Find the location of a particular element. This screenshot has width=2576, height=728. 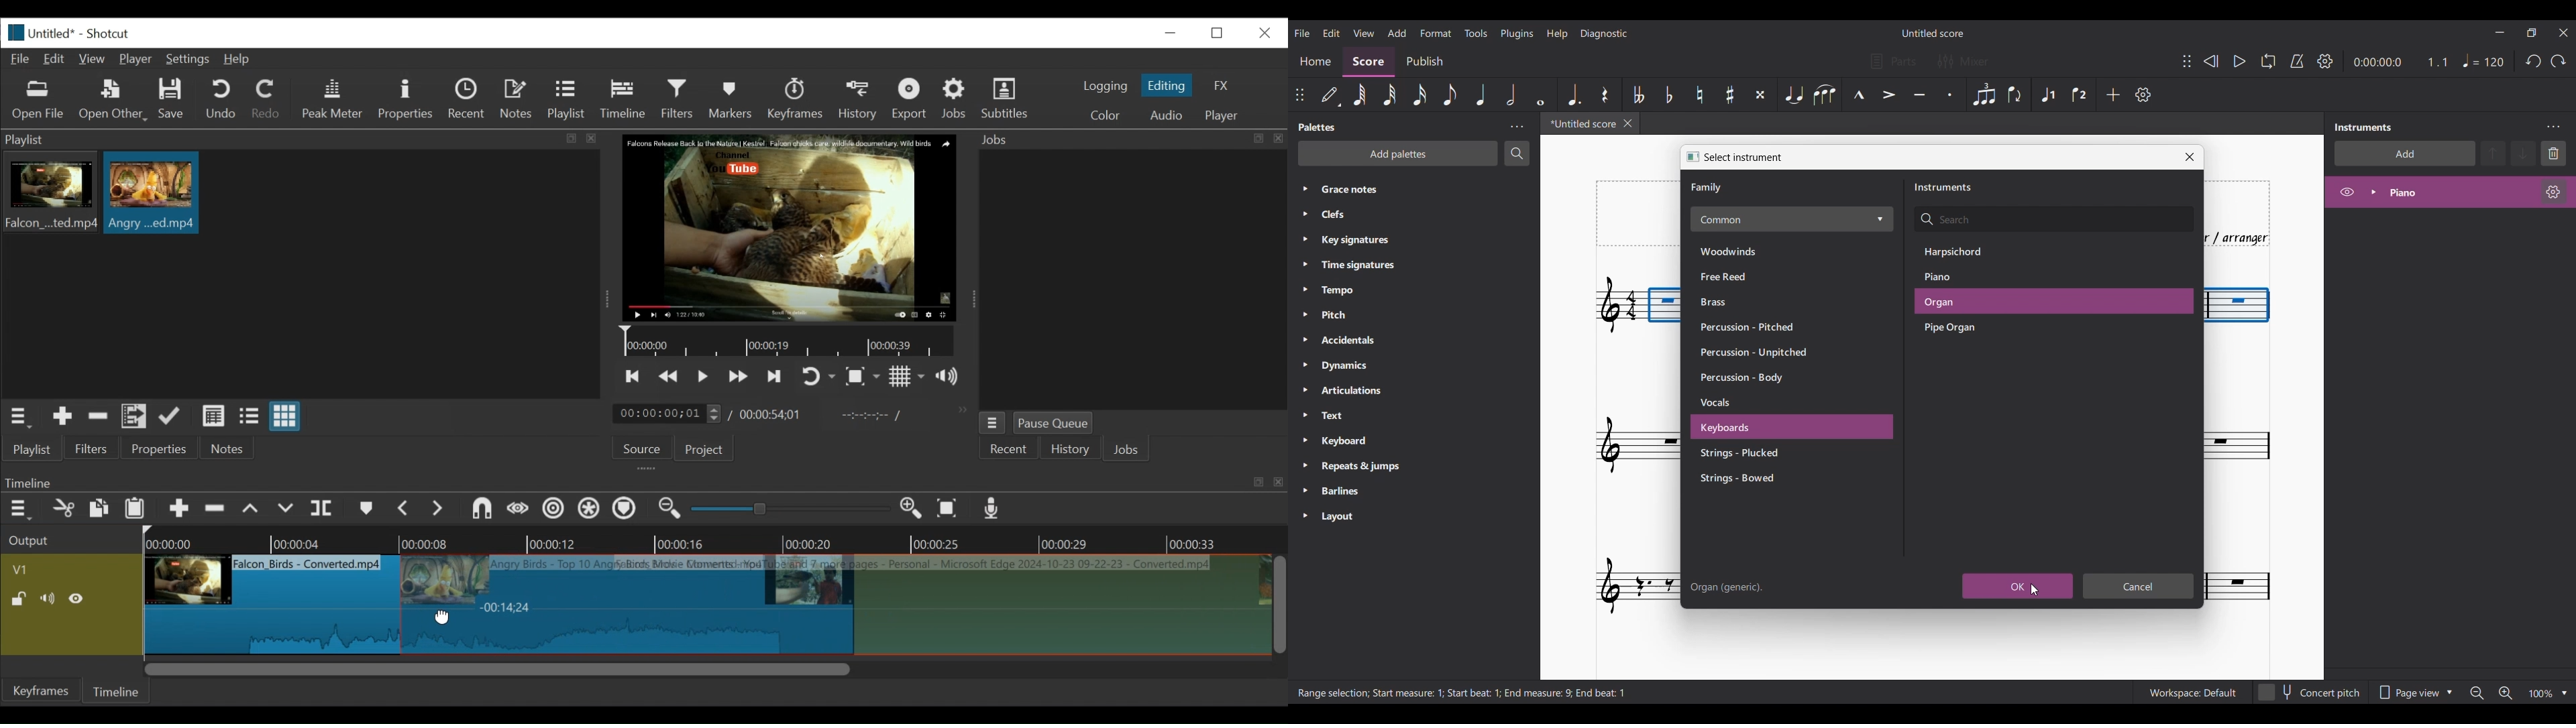

Parts is located at coordinates (1893, 61).